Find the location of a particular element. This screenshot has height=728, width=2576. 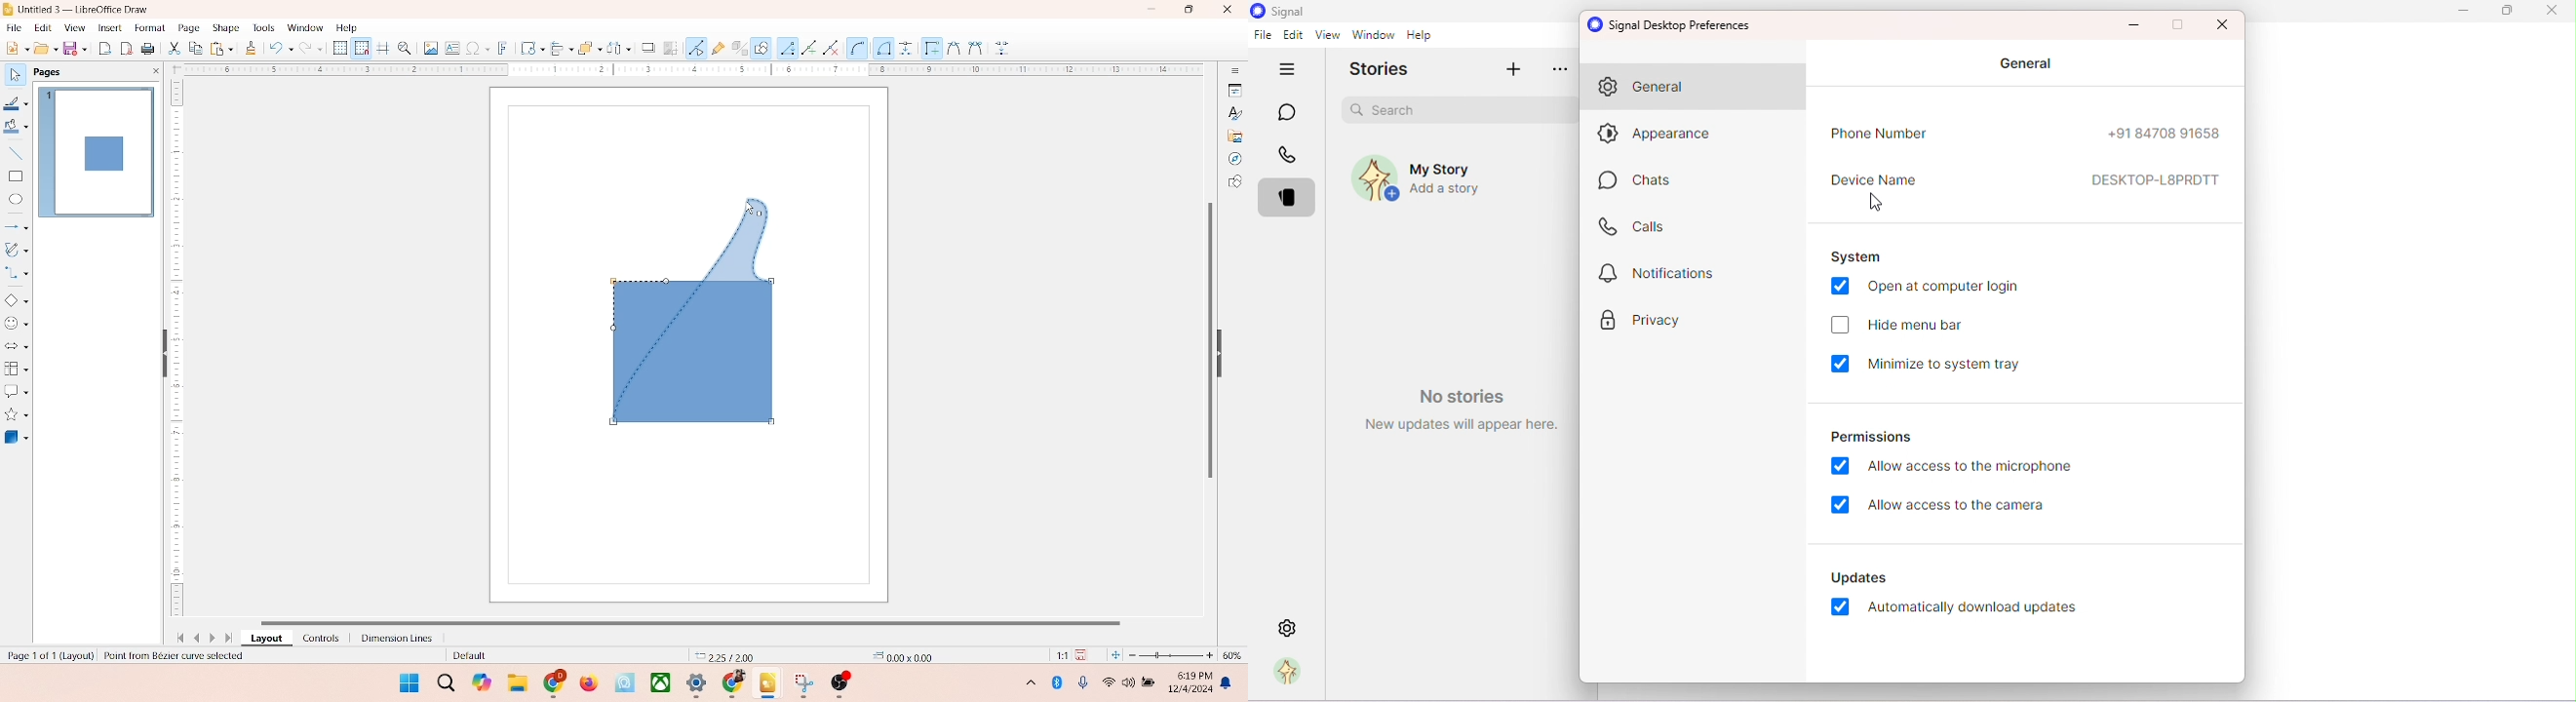

symbol shapes is located at coordinates (17, 324).